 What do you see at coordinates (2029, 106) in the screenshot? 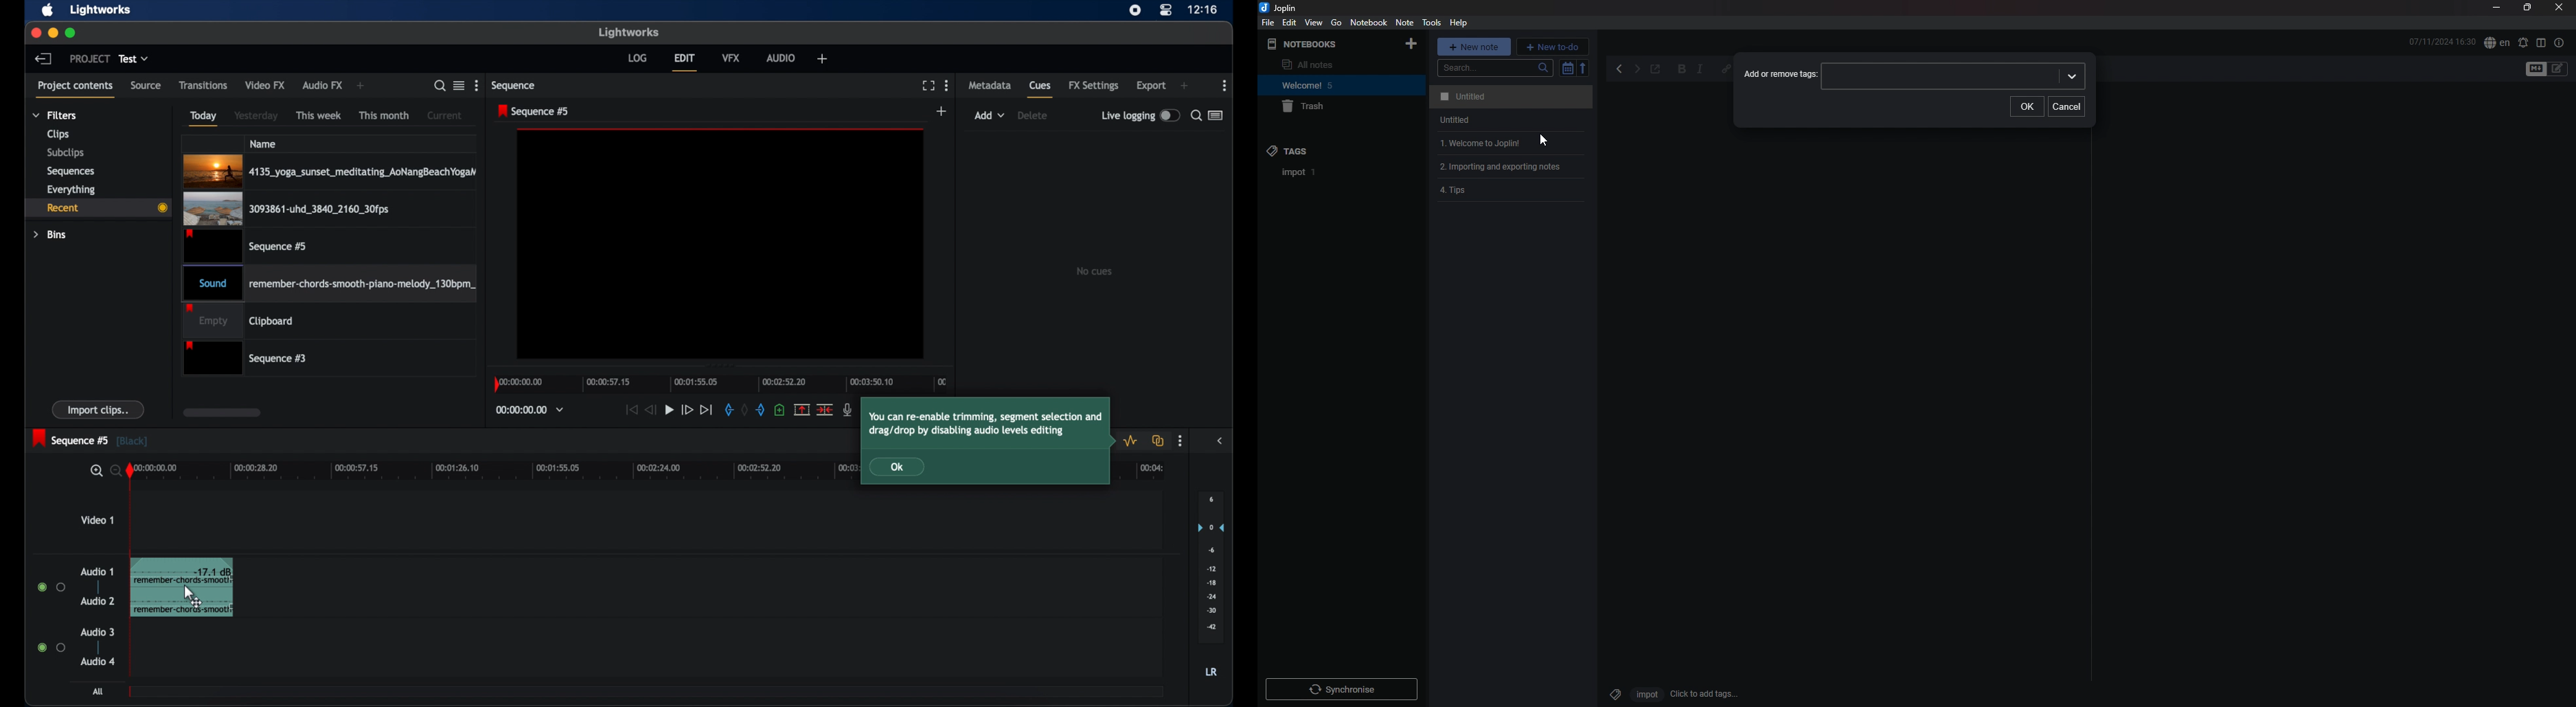
I see `ok` at bounding box center [2029, 106].